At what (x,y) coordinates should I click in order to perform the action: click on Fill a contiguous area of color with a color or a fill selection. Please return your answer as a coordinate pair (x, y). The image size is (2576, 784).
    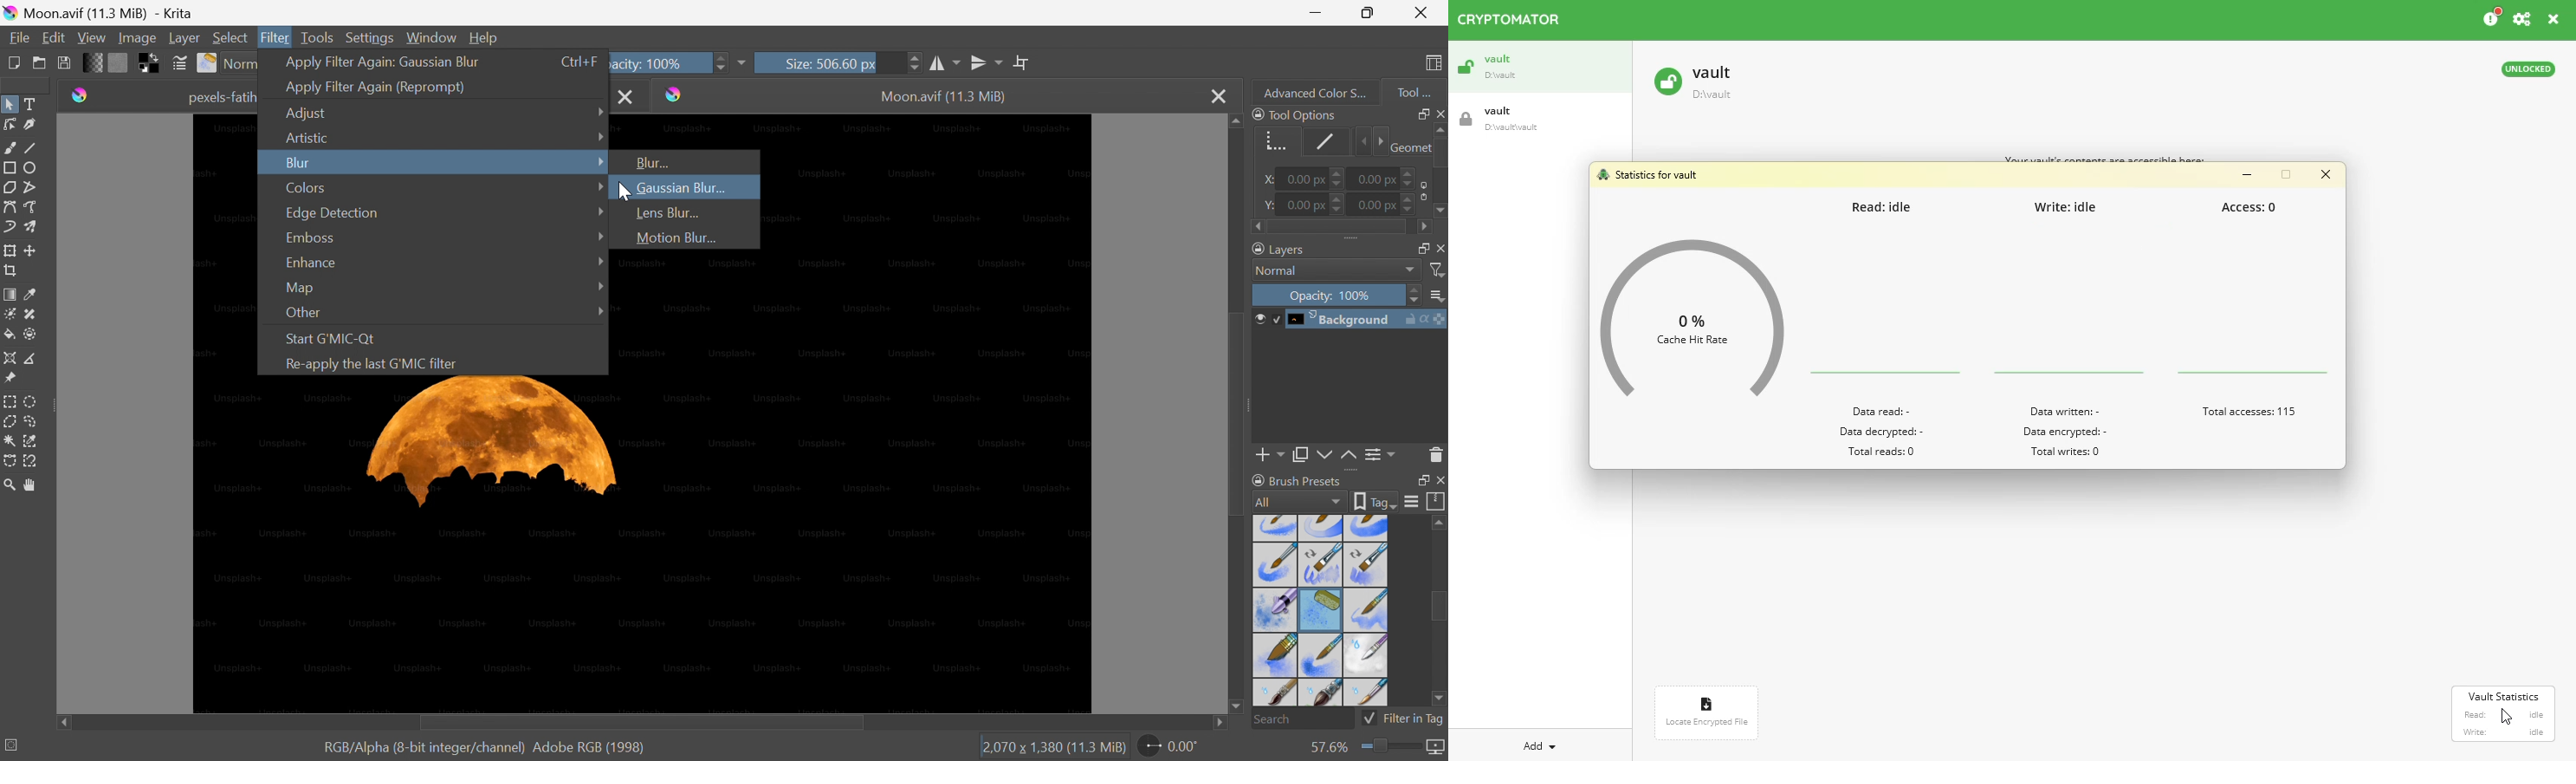
    Looking at the image, I should click on (10, 334).